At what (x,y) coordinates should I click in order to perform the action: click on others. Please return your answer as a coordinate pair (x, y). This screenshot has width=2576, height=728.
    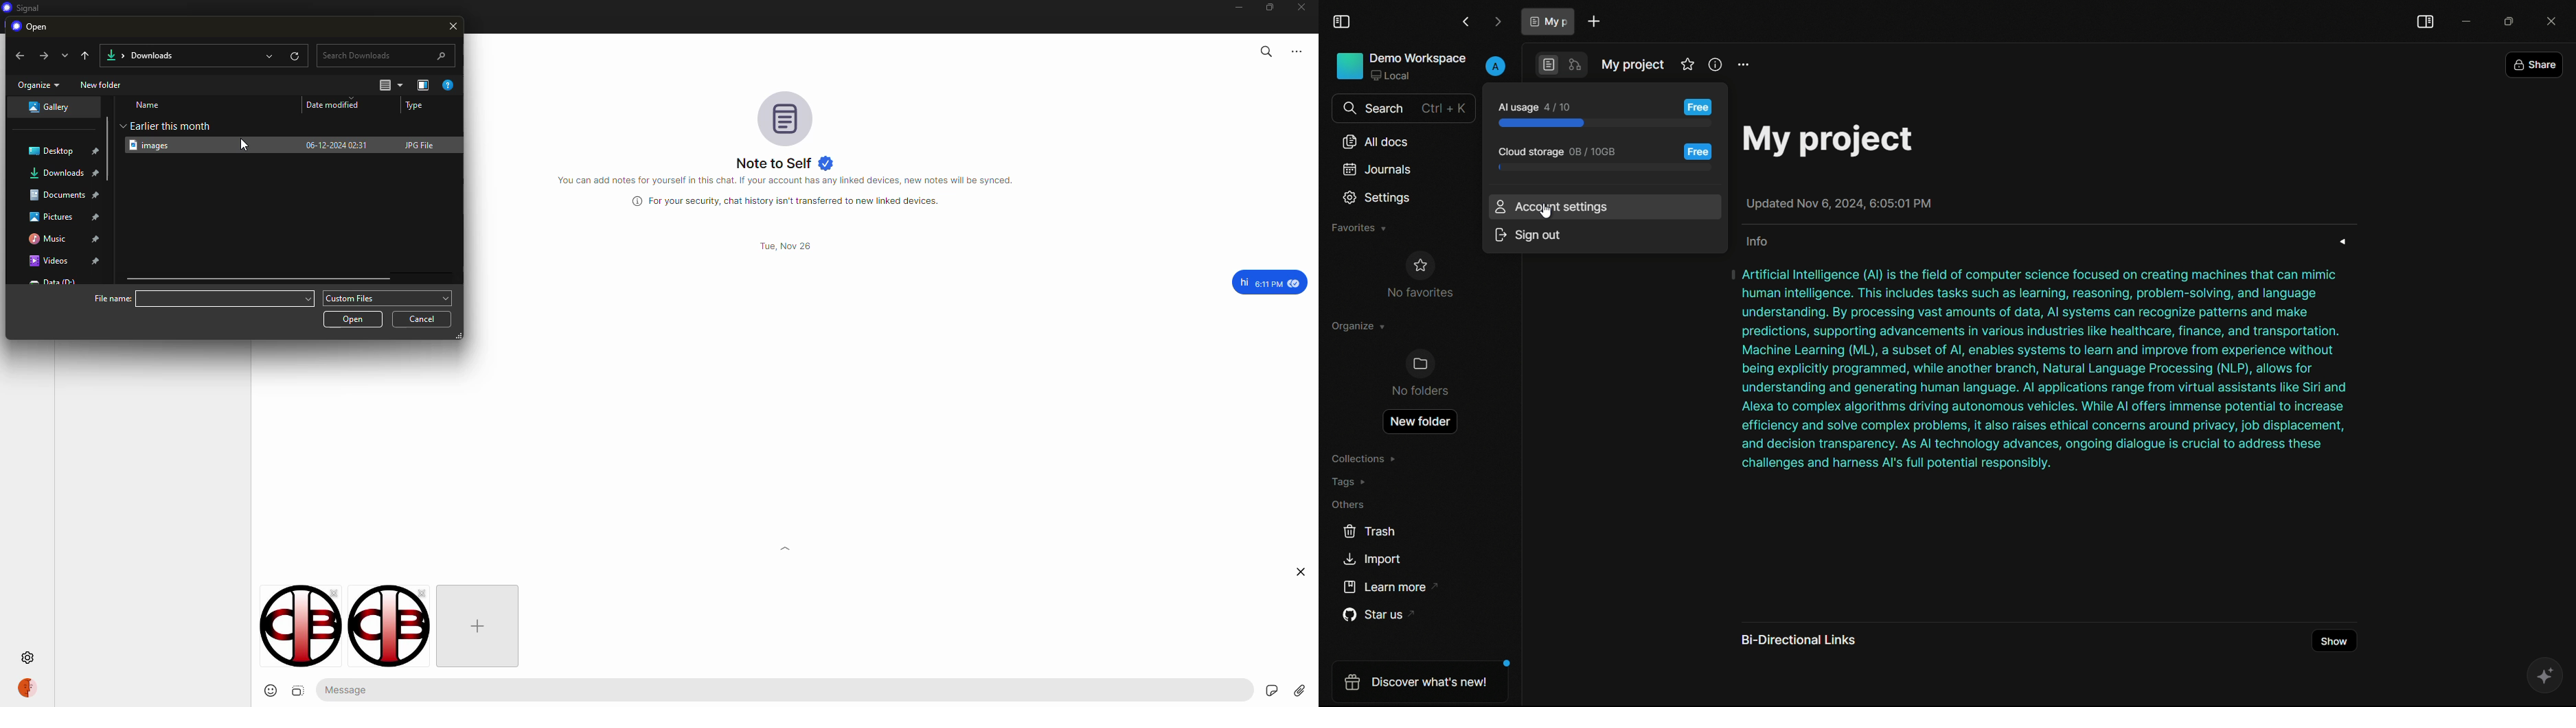
    Looking at the image, I should click on (1348, 507).